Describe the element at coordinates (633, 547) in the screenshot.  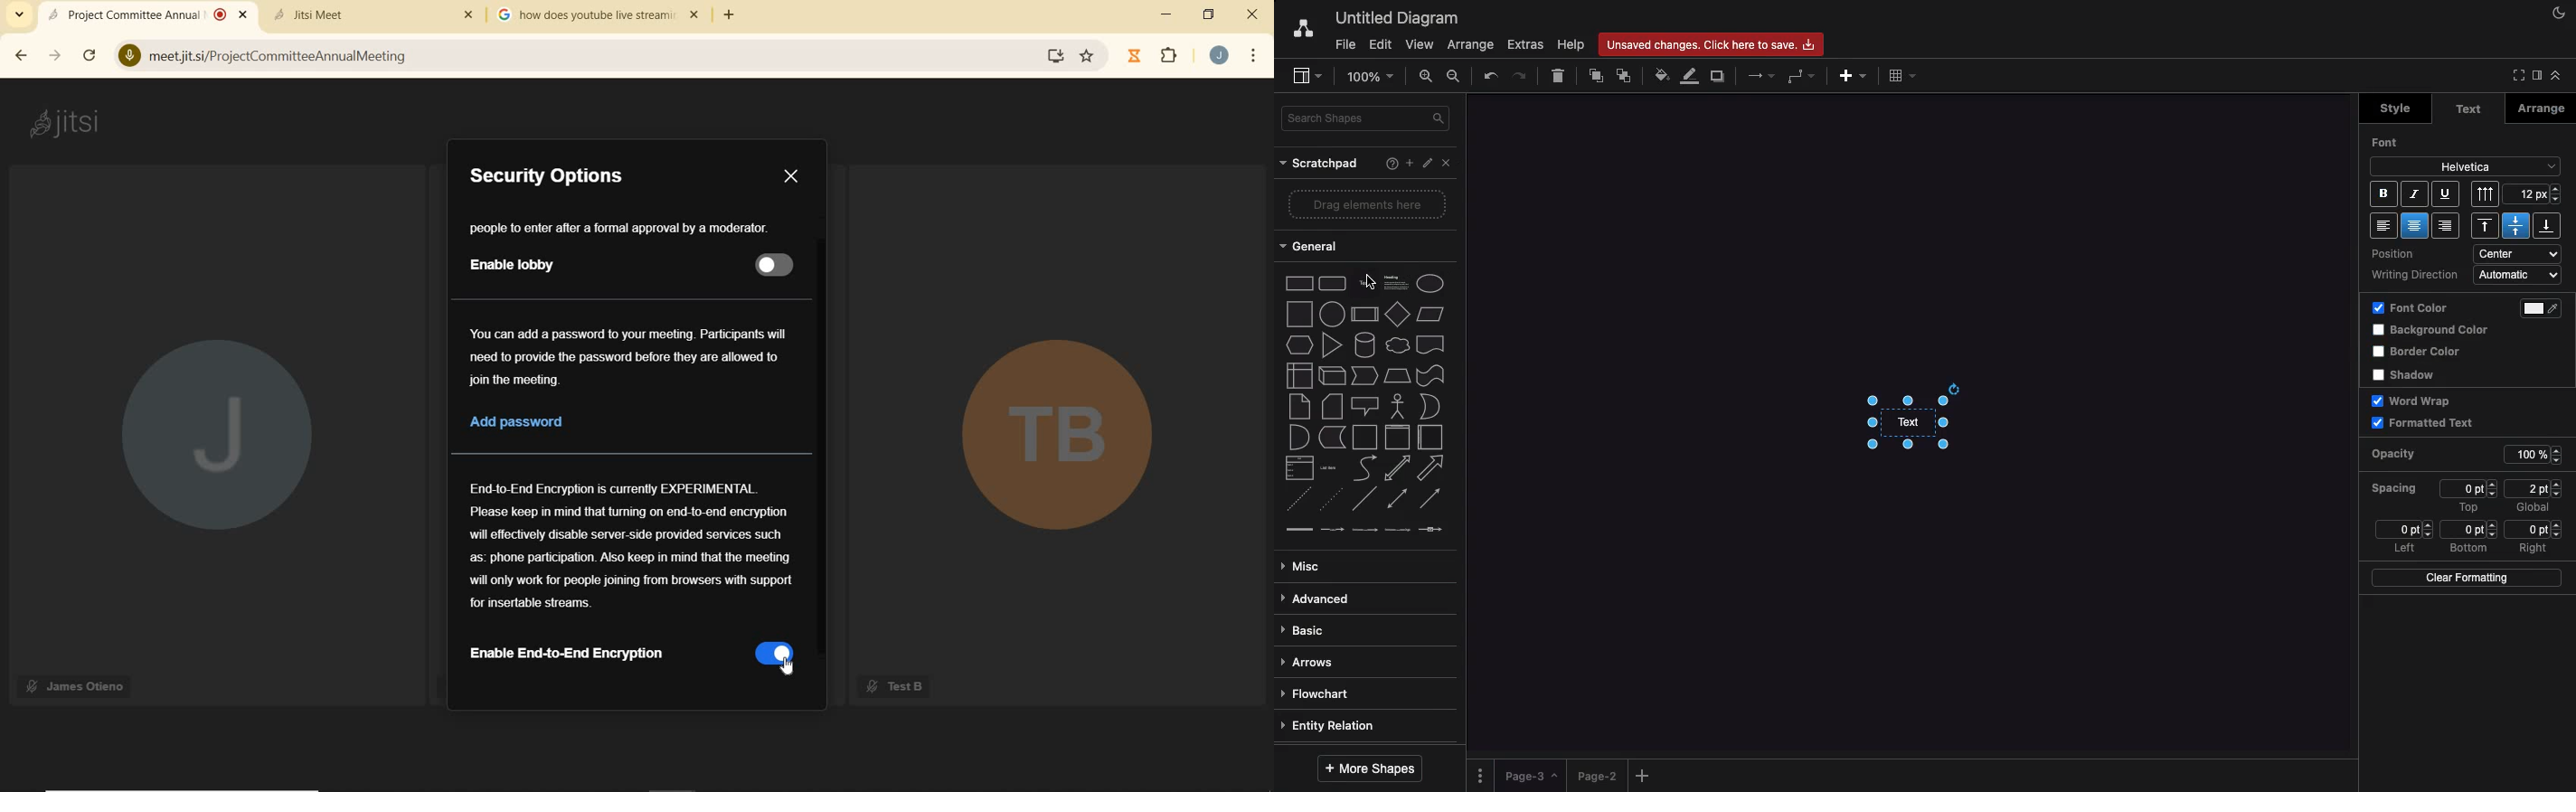
I see `End-to-End Encryption is currently EXPERIMENTALPlease keep in mind that turning on end-to-end encryptionwill effectively disable server-side provided services suchas: phone participation. Also keep in mind that the meetingwill only work for people joining from browsers with support for insertable streams.` at that location.